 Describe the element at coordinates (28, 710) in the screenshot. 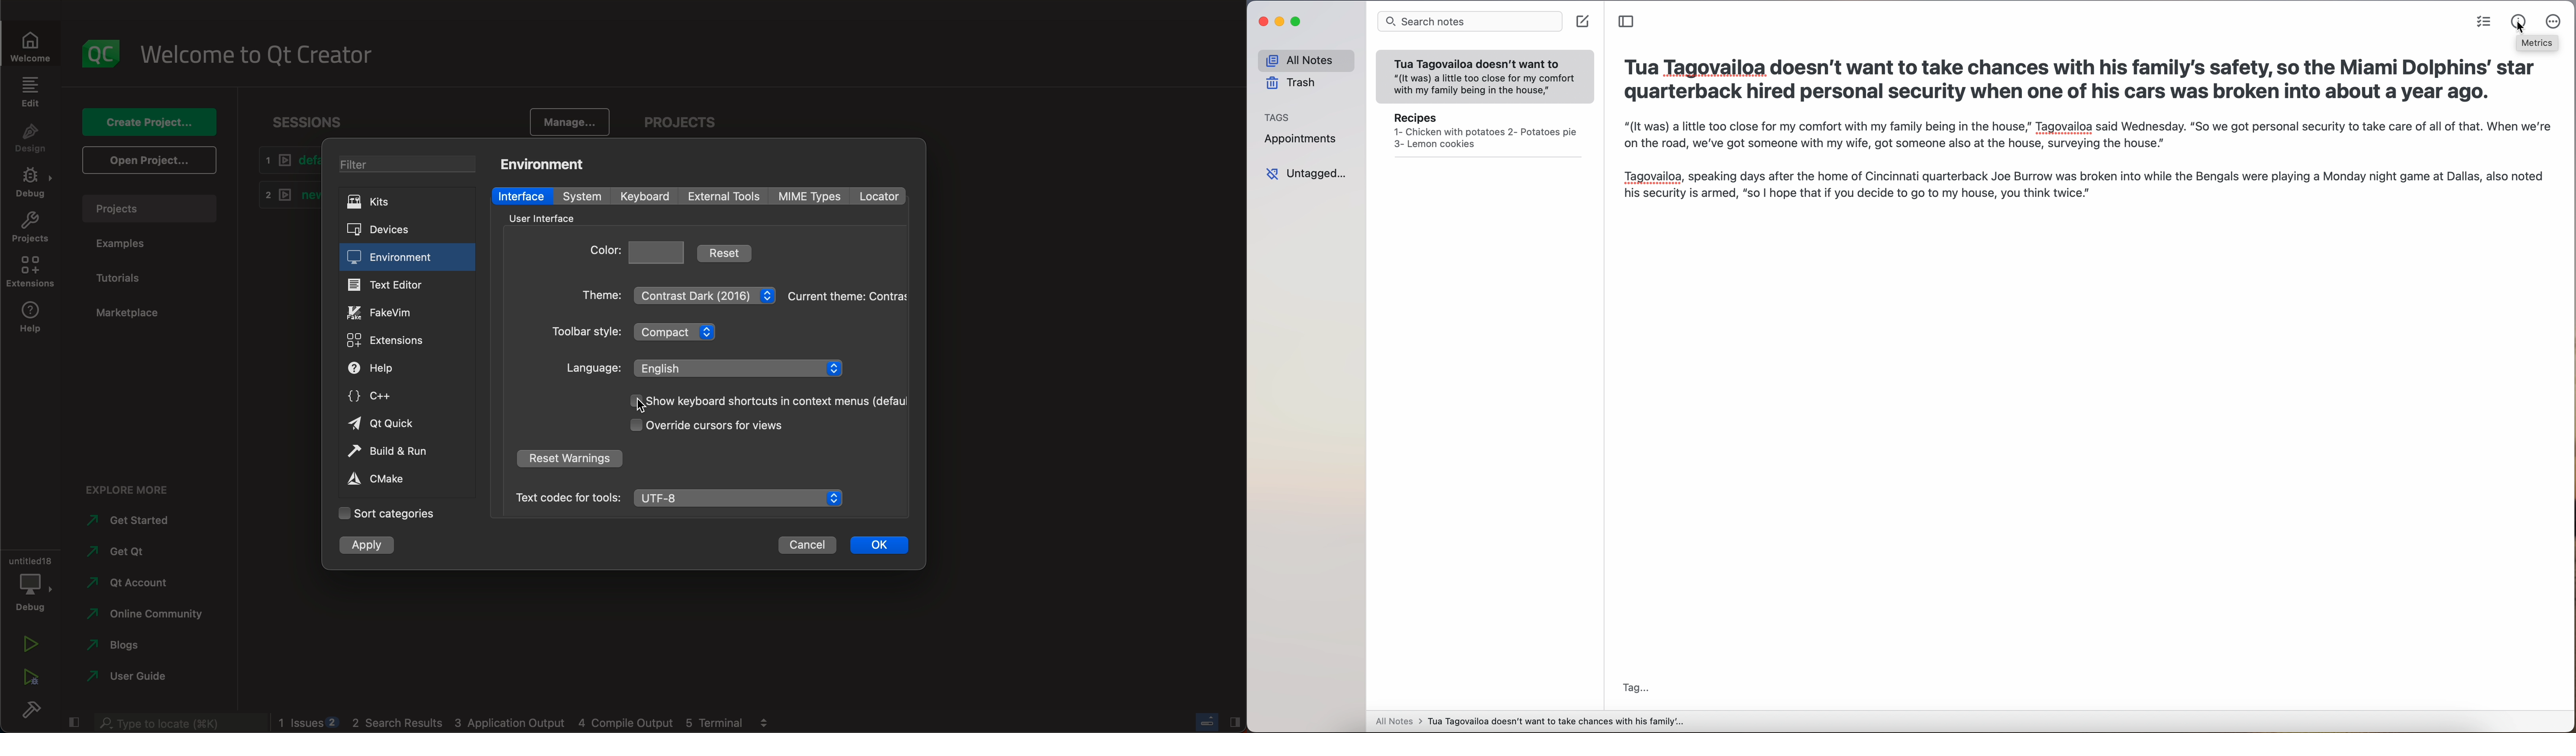

I see `build` at that location.